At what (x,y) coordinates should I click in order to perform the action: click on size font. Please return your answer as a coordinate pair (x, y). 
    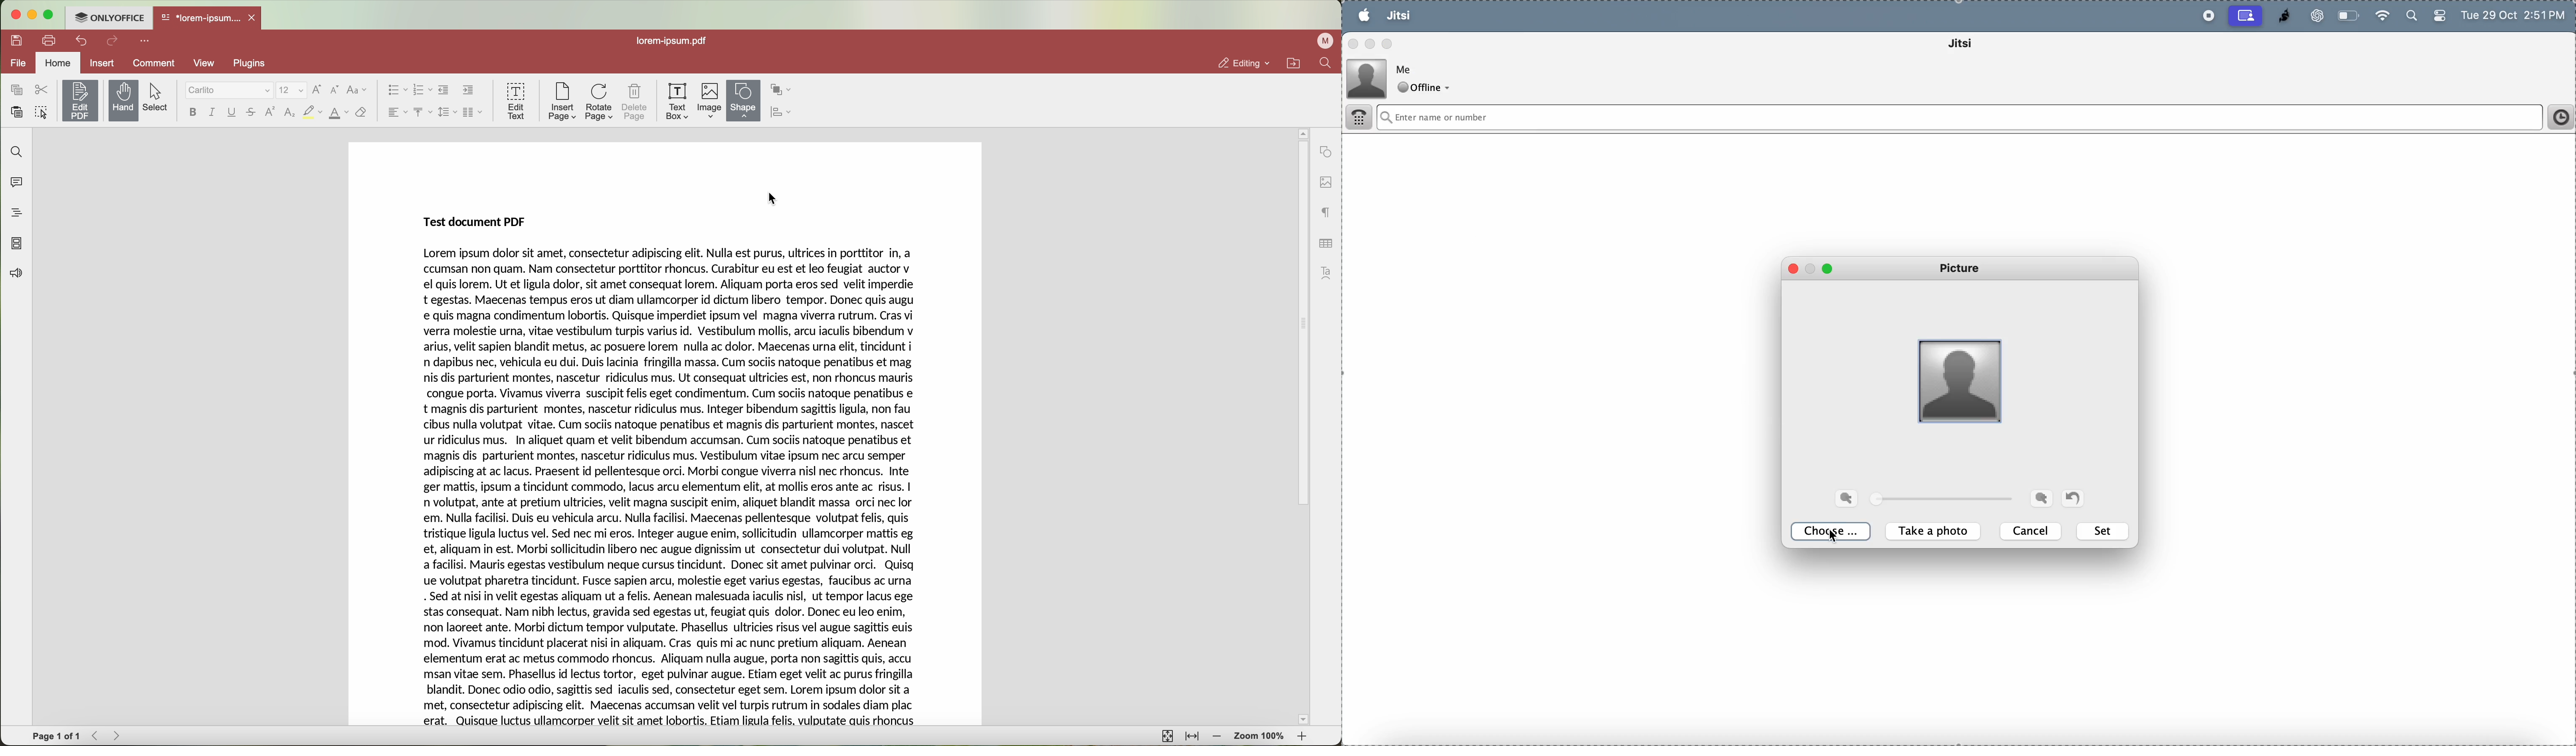
    Looking at the image, I should click on (293, 90).